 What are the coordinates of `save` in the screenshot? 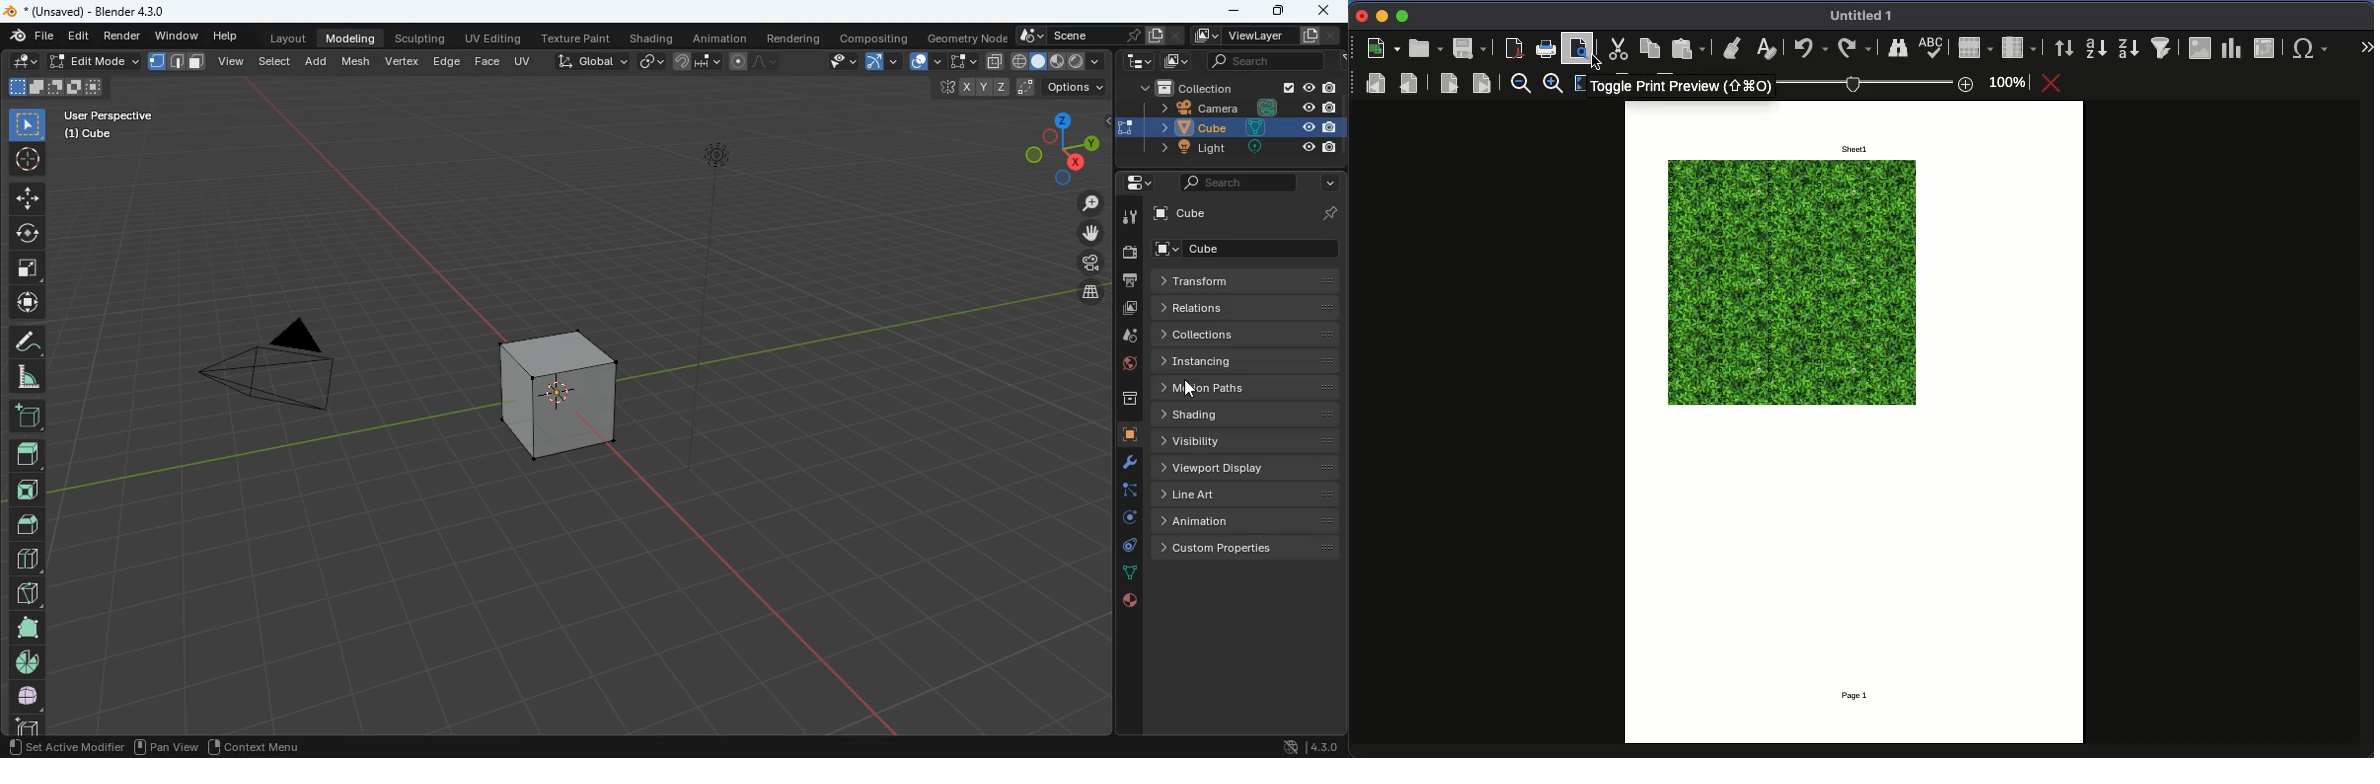 It's located at (1468, 49).